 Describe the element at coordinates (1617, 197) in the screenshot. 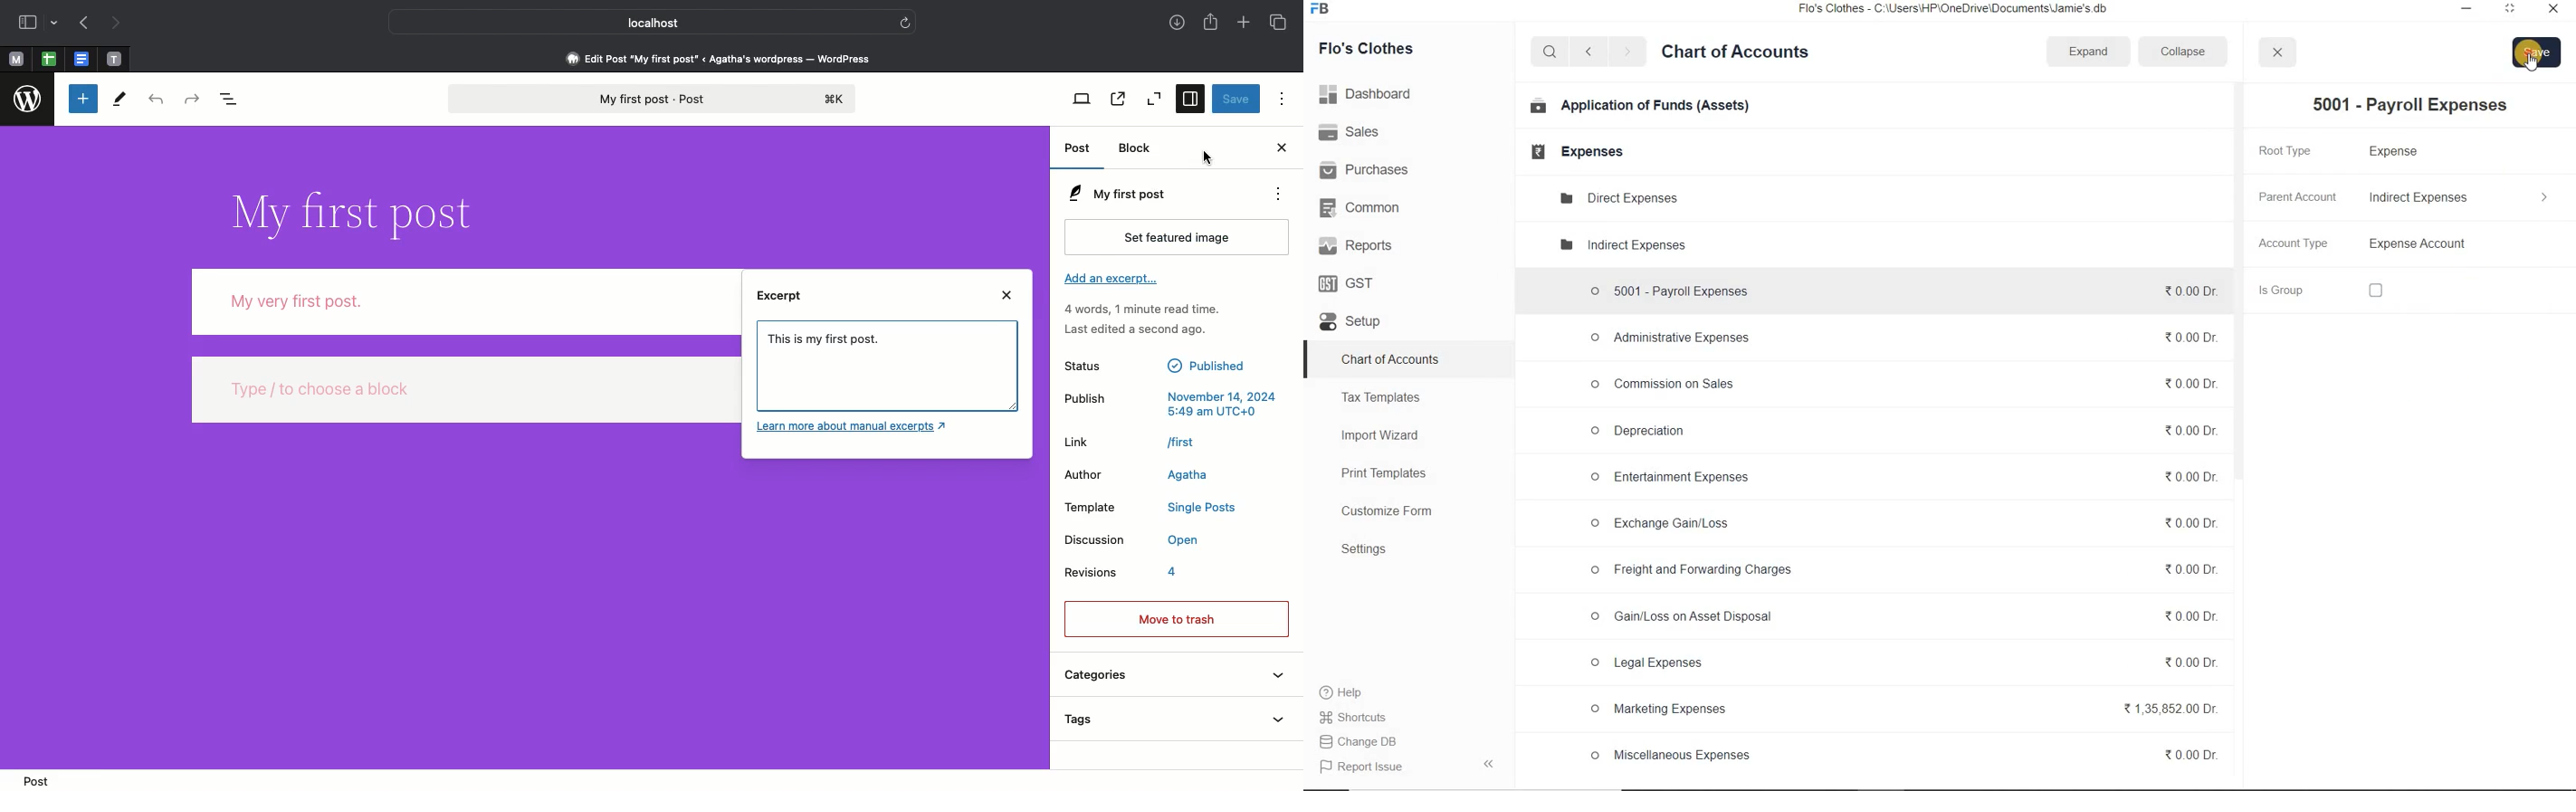

I see `Direct Expense` at that location.